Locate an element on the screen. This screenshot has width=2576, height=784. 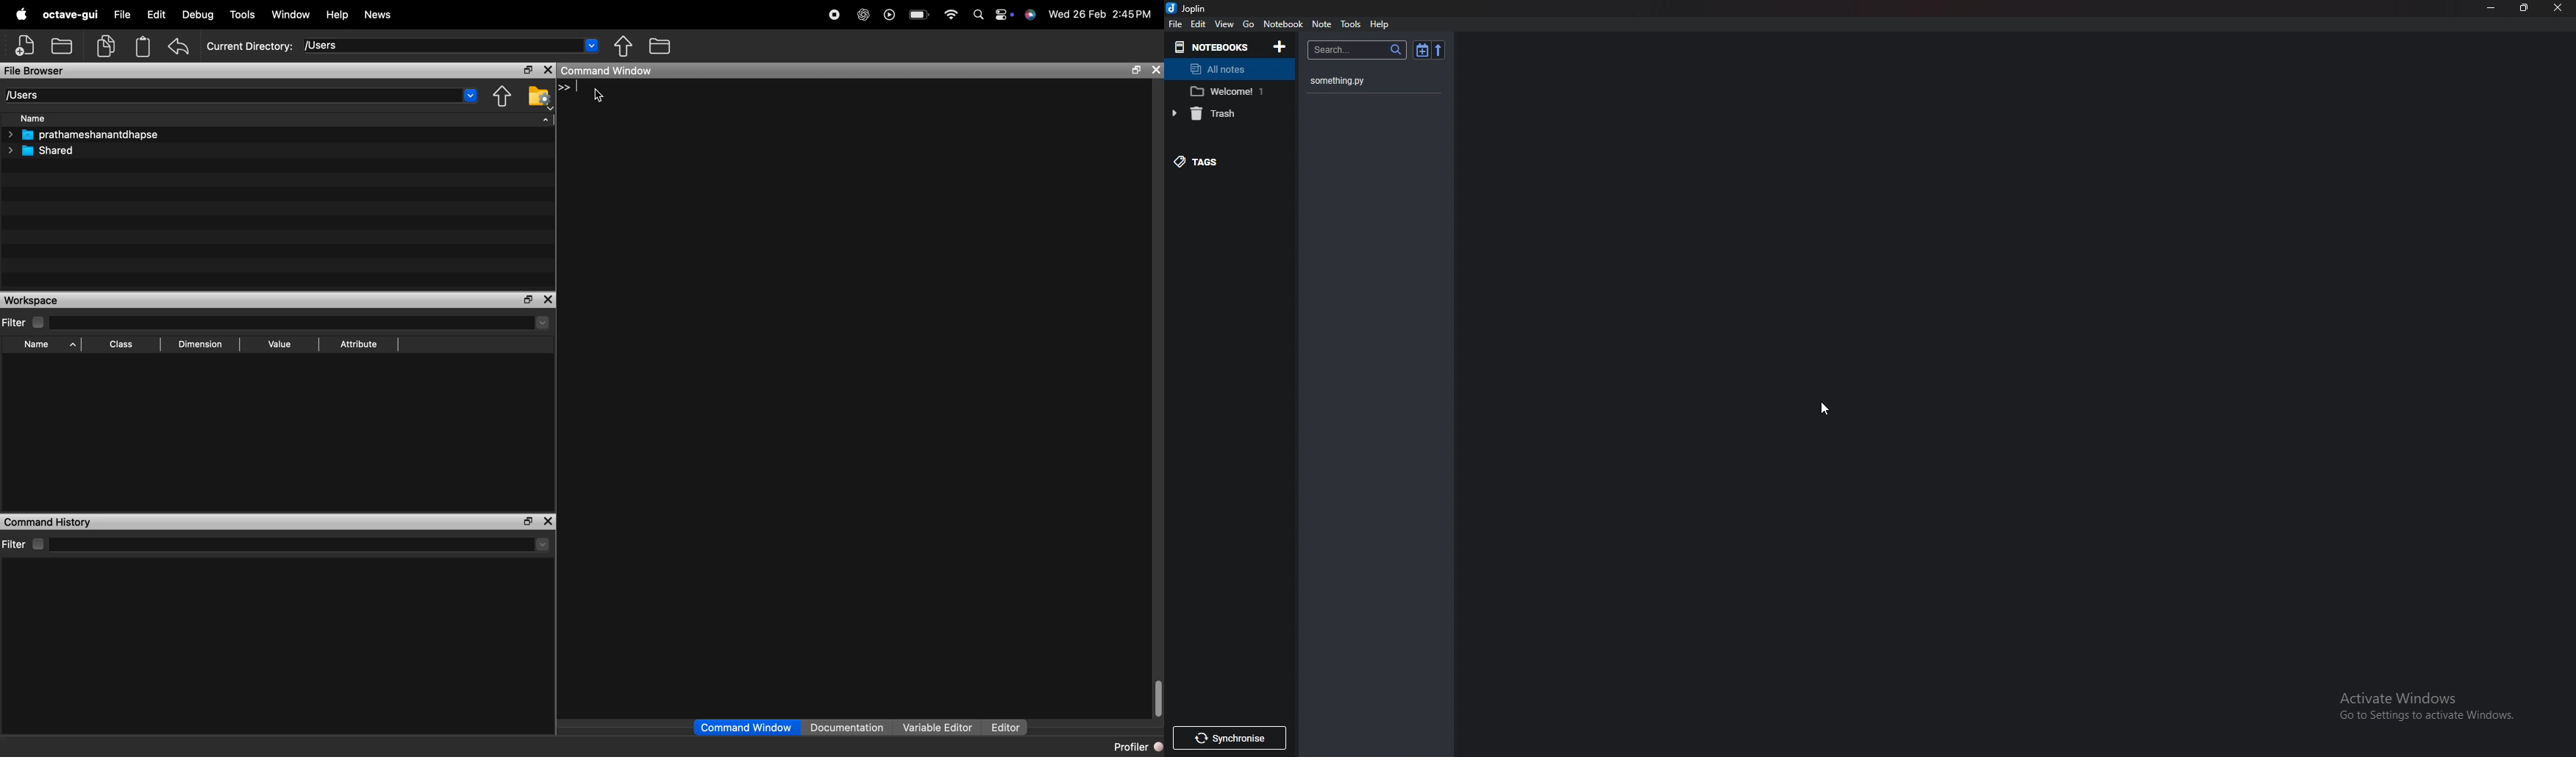
help is located at coordinates (1380, 25).